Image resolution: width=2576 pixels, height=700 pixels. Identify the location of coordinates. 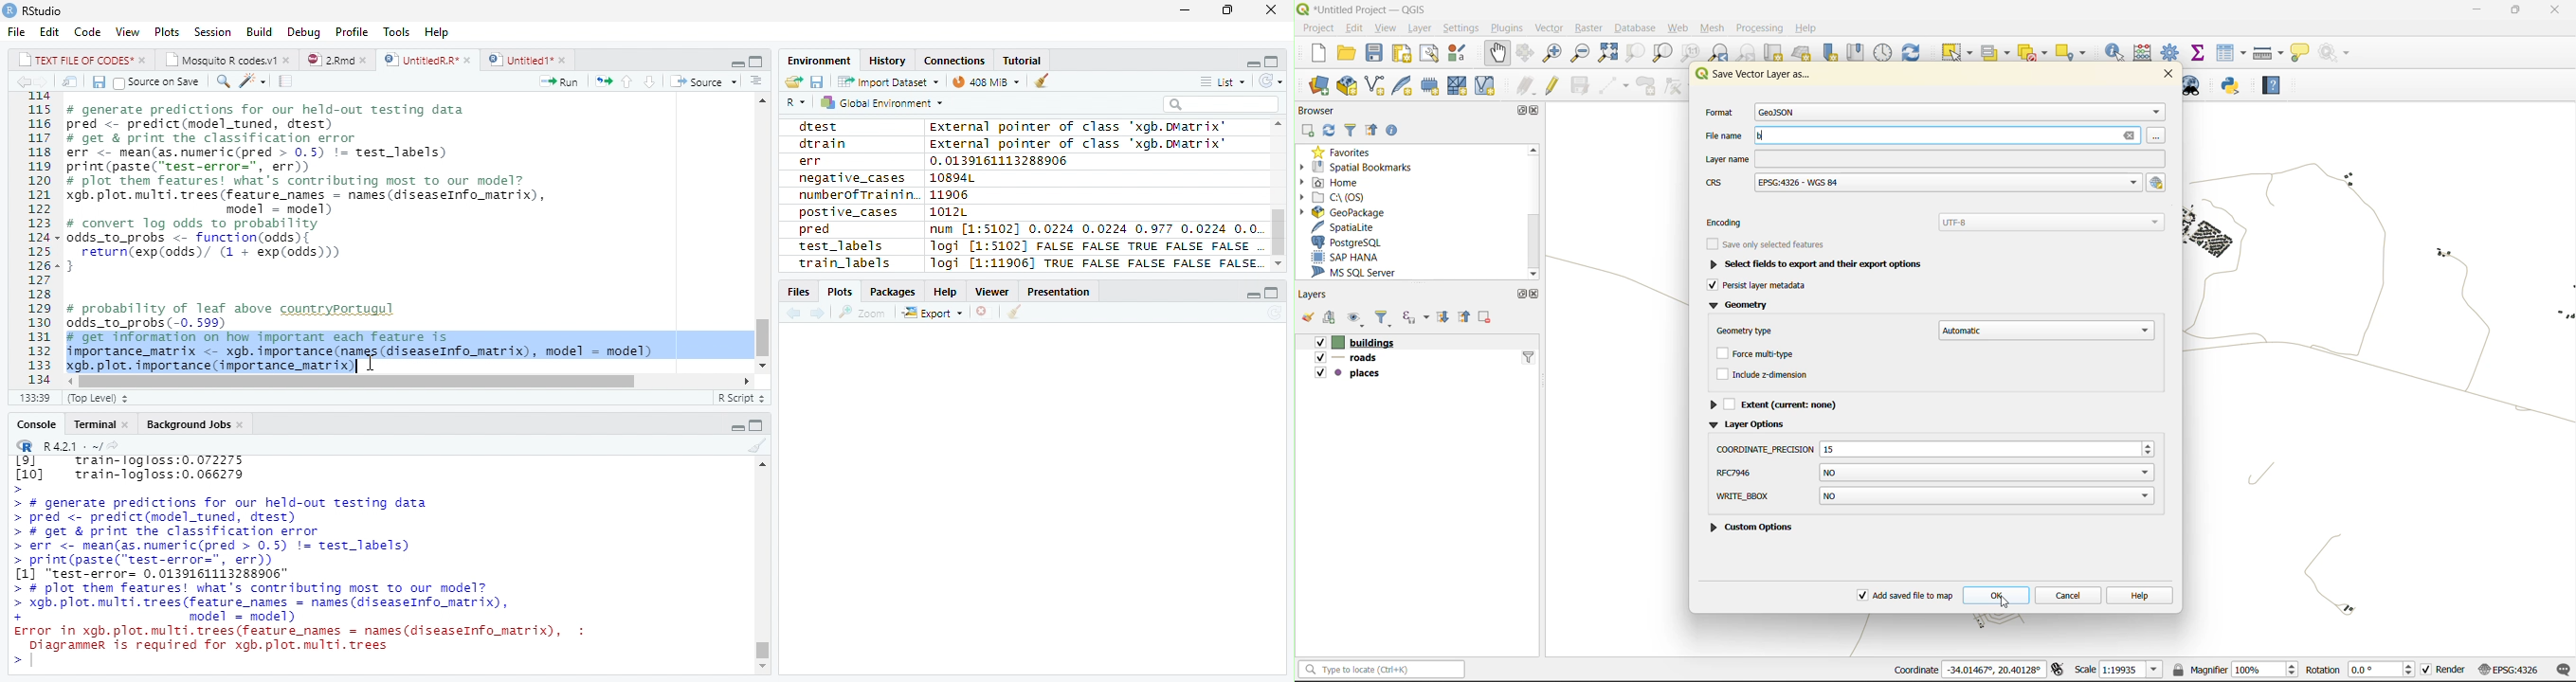
(1972, 671).